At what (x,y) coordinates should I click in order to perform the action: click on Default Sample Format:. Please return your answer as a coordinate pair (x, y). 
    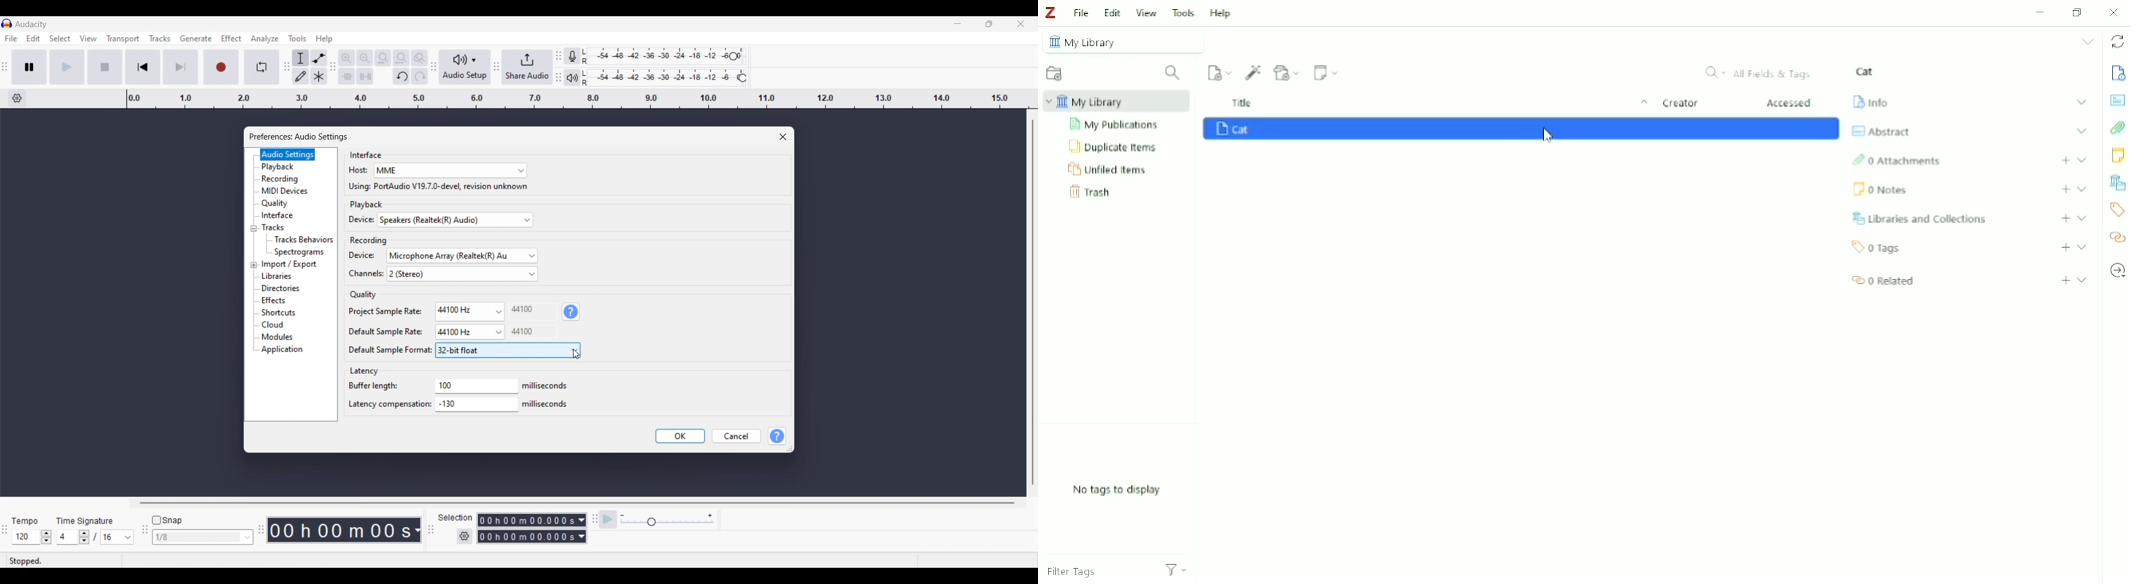
    Looking at the image, I should click on (384, 351).